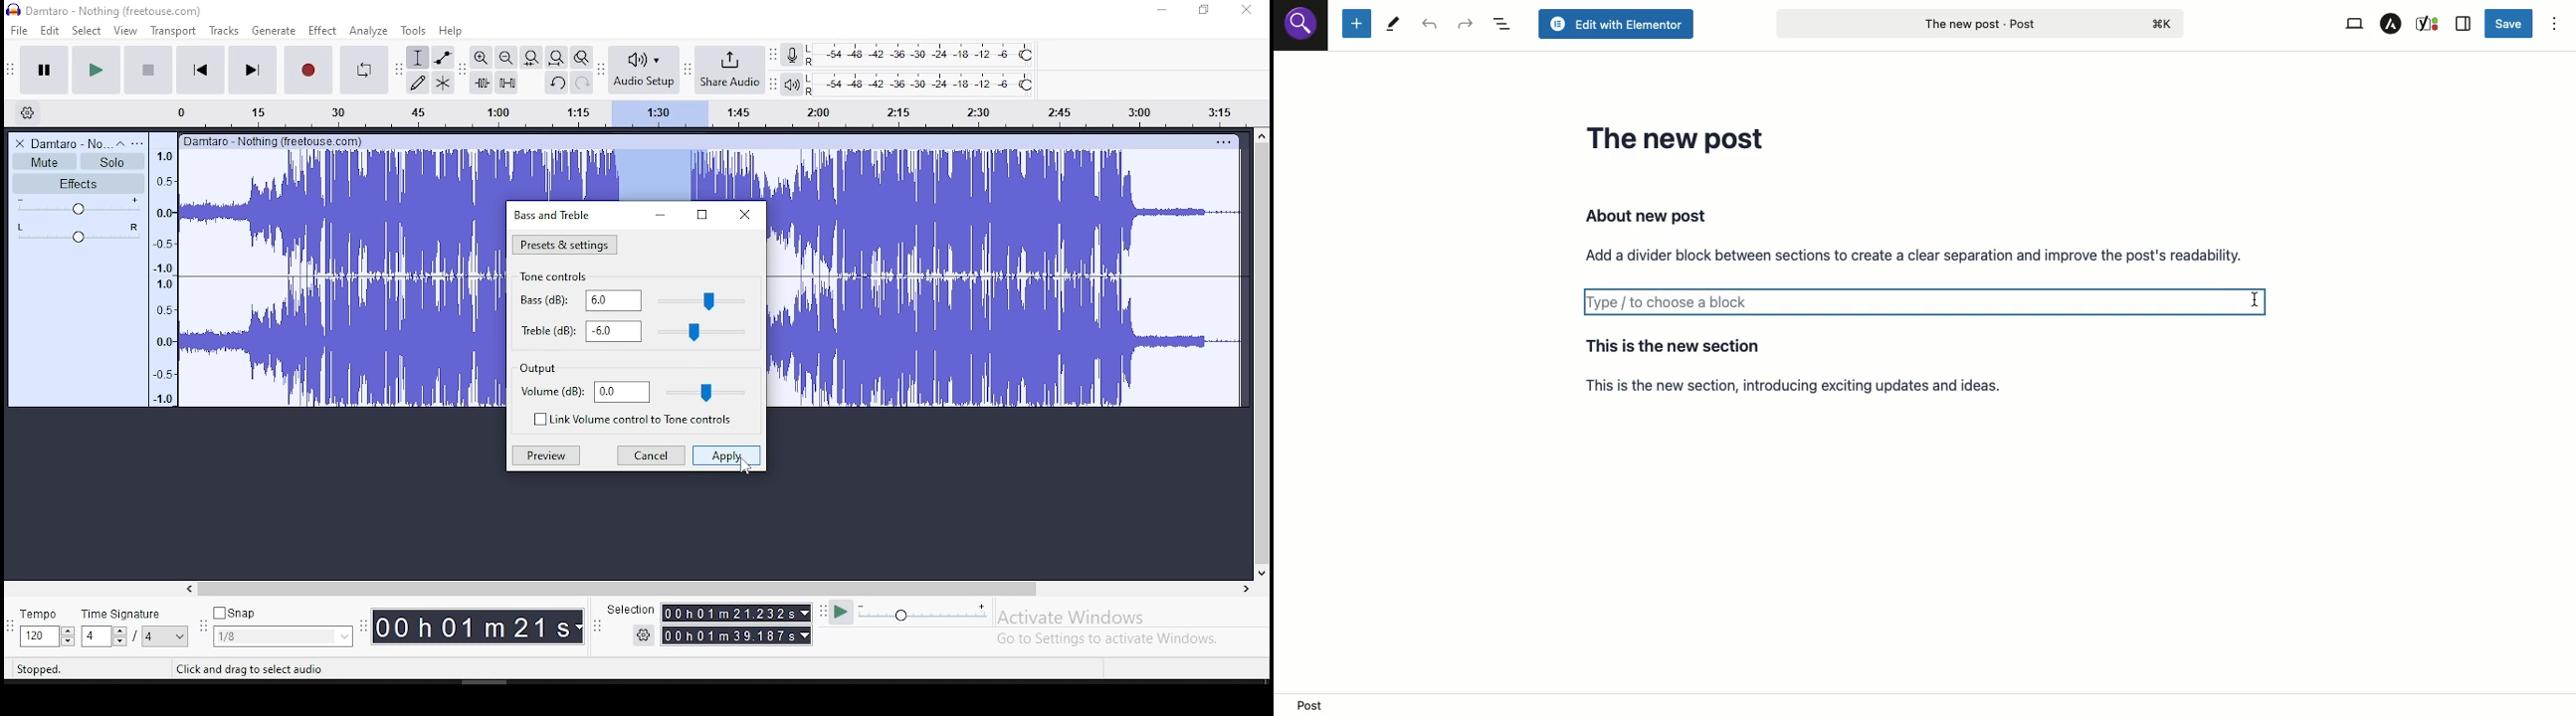 The height and width of the screenshot is (728, 2576). Describe the element at coordinates (147, 69) in the screenshot. I see `stop` at that location.